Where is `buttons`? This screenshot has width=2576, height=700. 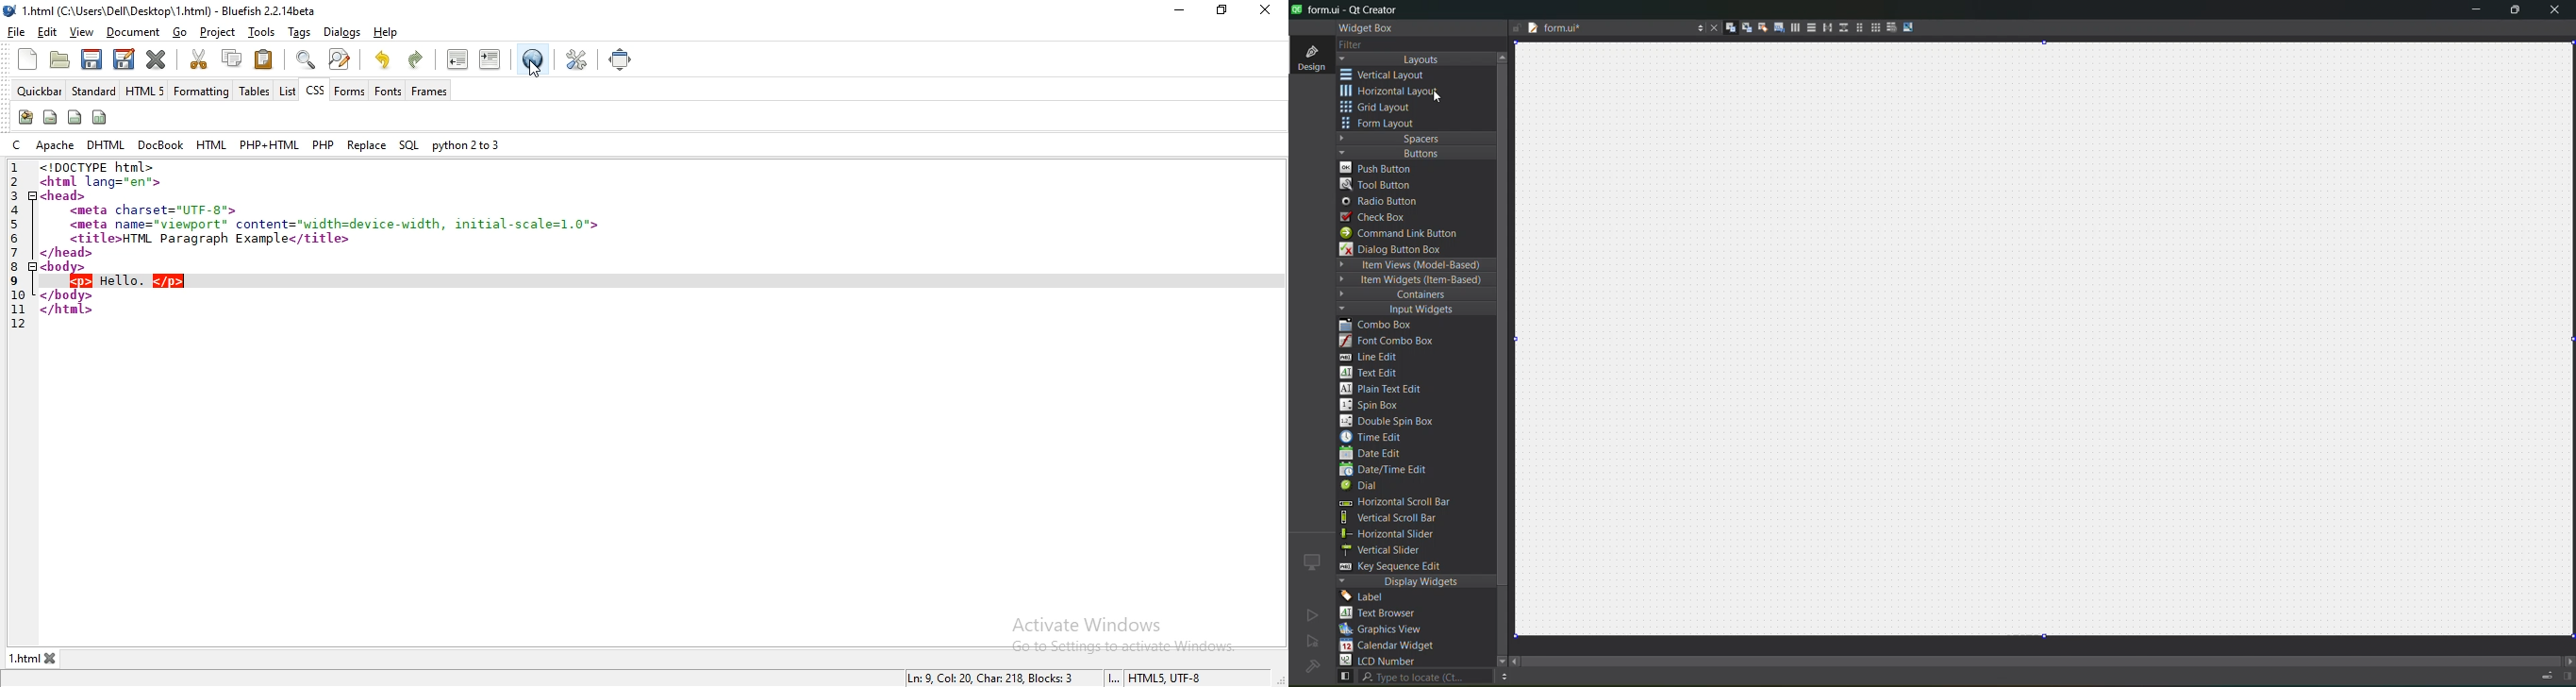
buttons is located at coordinates (1413, 152).